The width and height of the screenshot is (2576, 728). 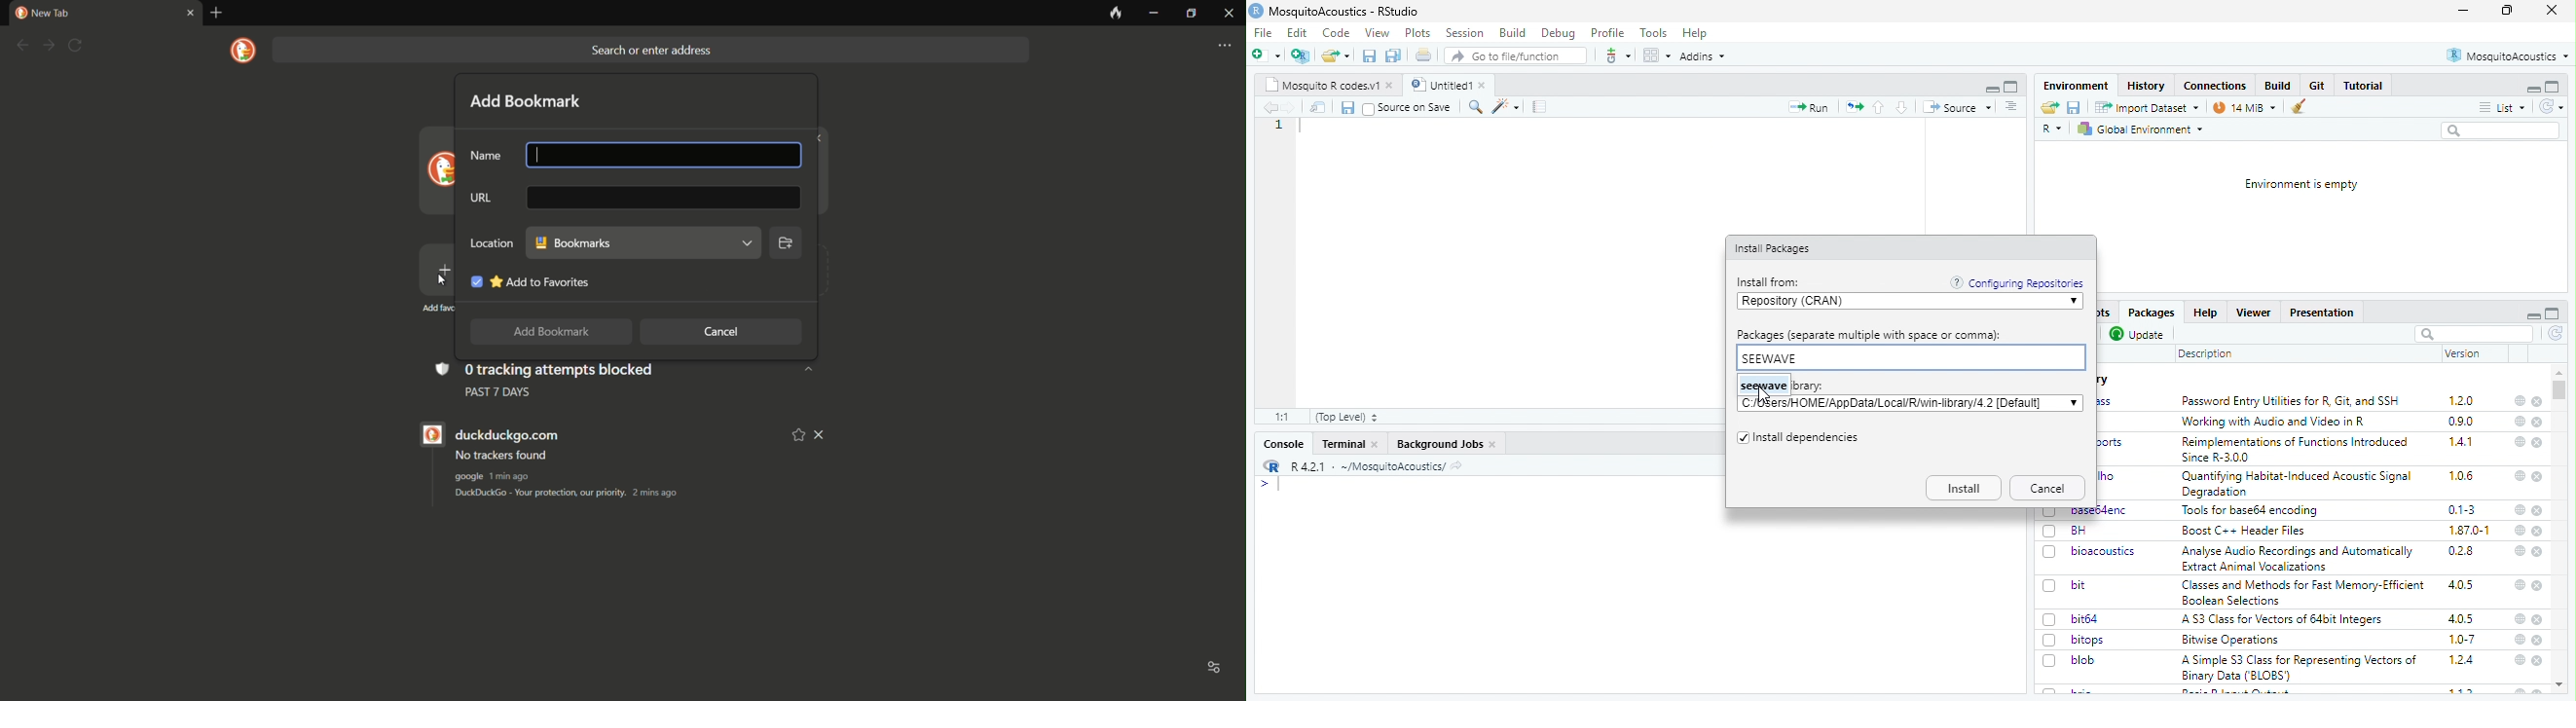 I want to click on Global Environment, so click(x=2140, y=129).